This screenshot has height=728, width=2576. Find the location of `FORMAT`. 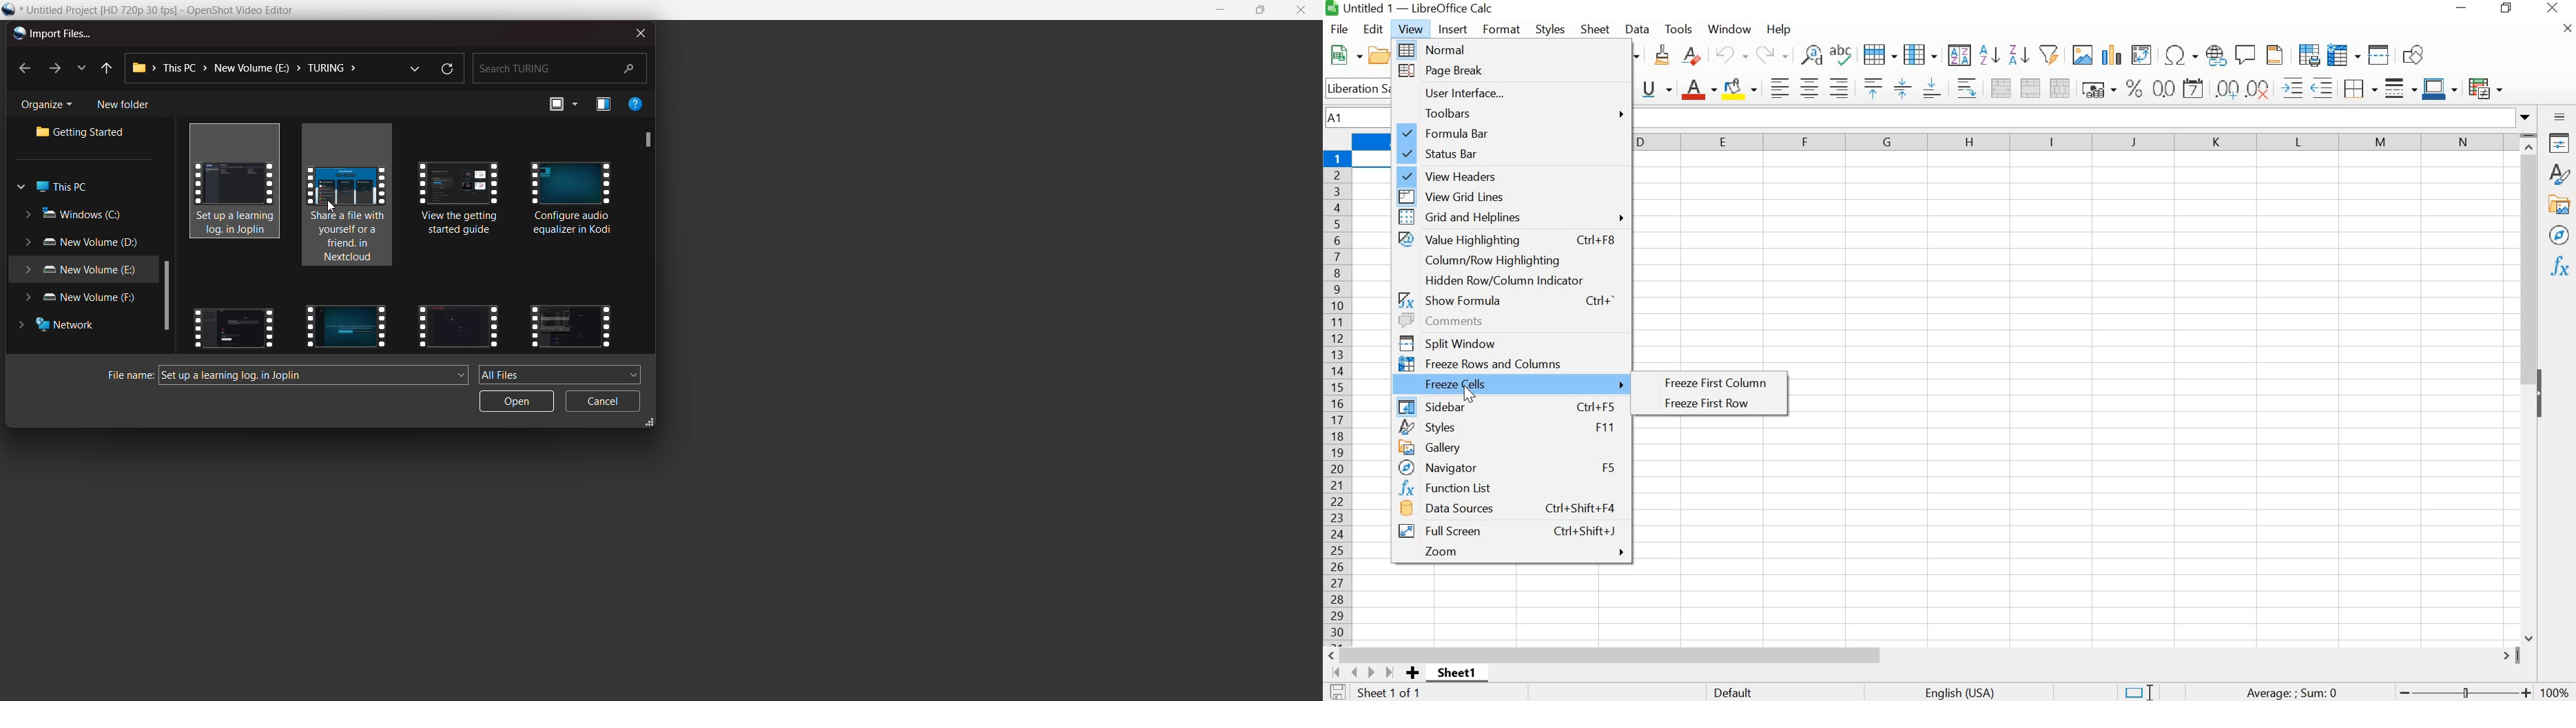

FORMAT is located at coordinates (1502, 29).